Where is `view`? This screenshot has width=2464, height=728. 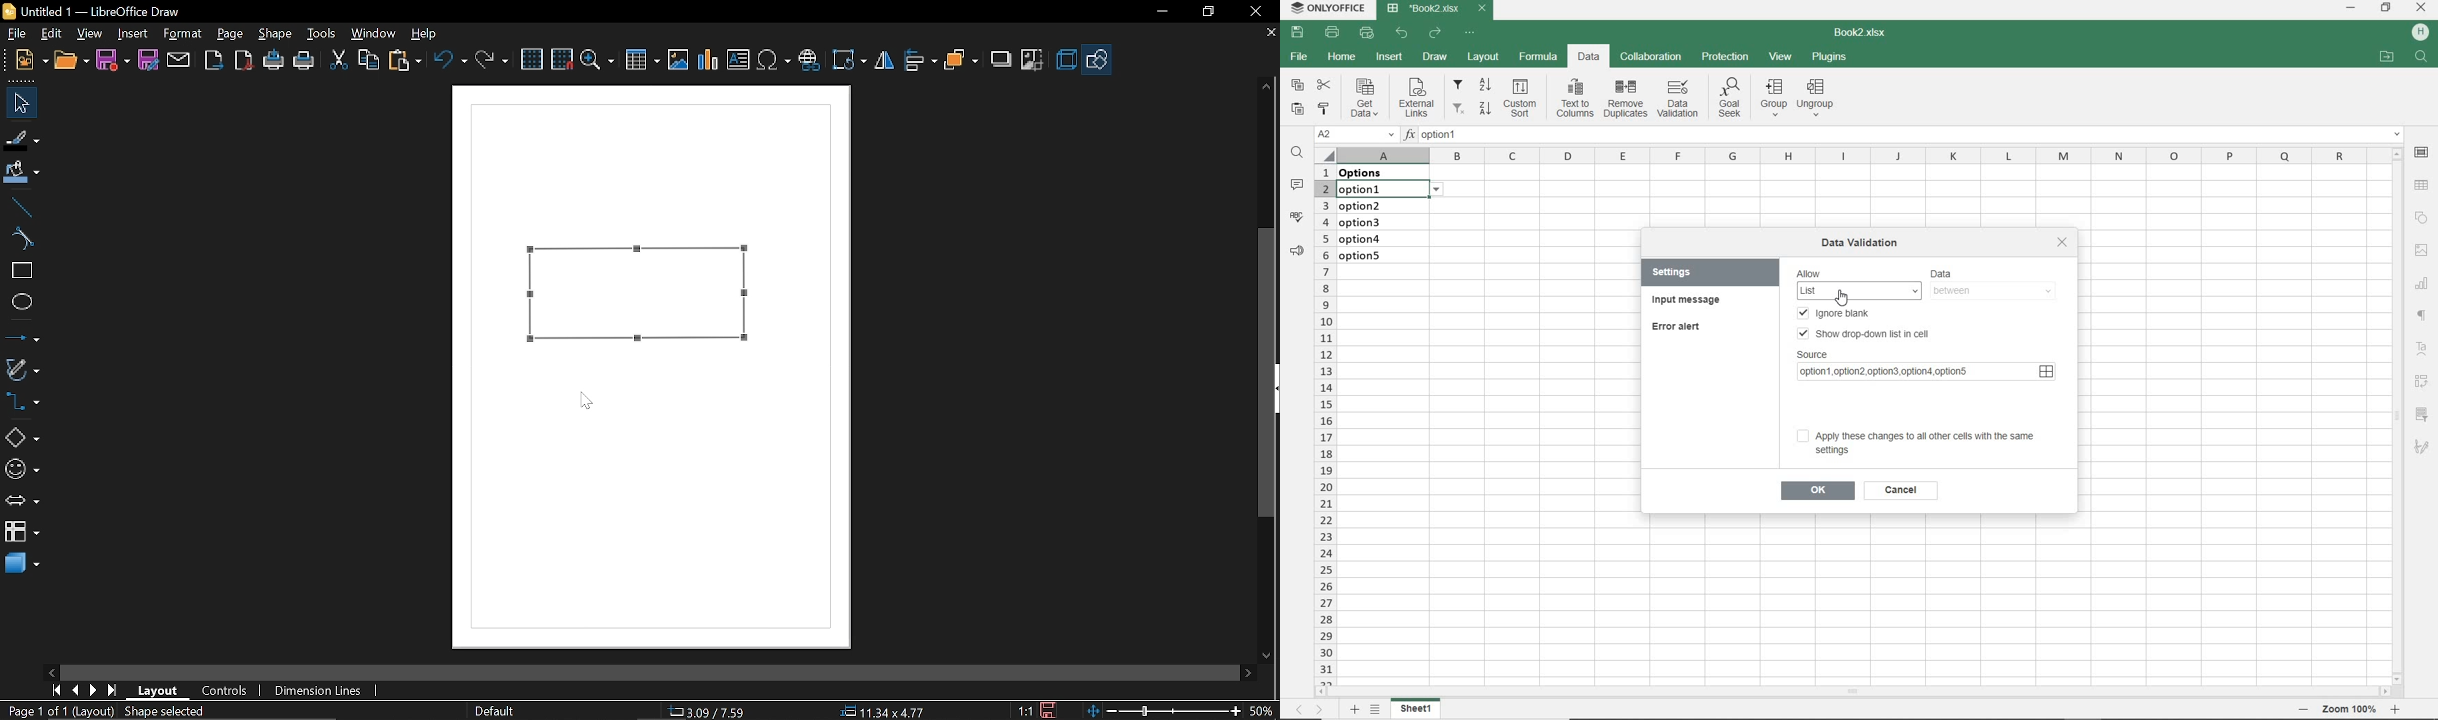 view is located at coordinates (91, 35).